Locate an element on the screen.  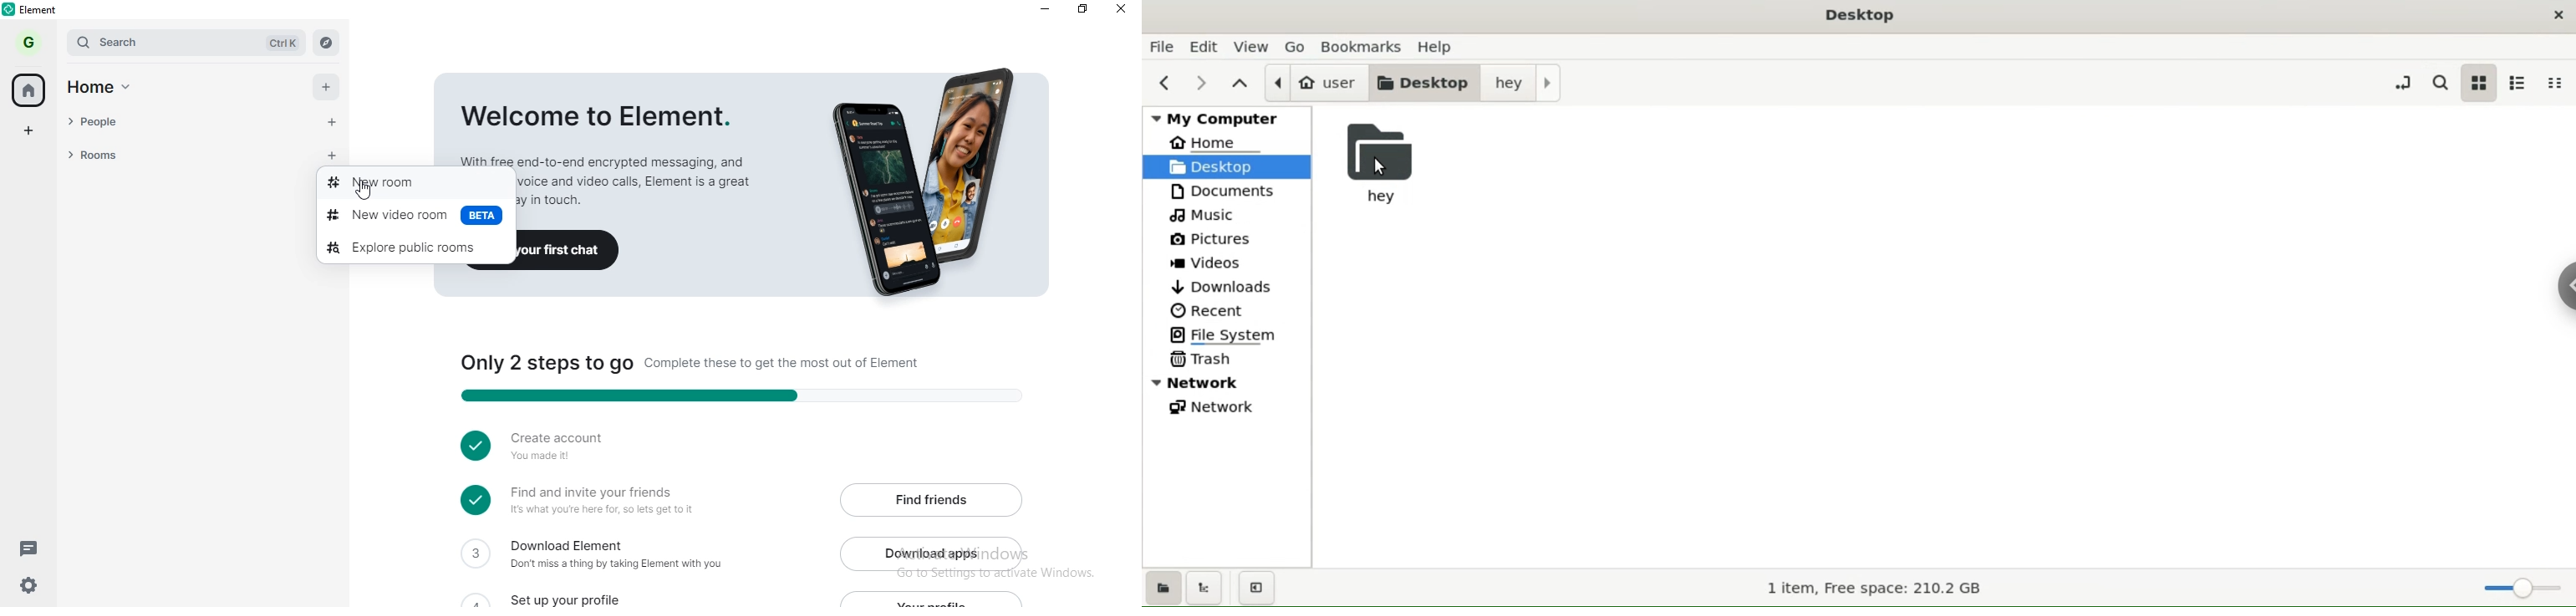
add room is located at coordinates (336, 157).